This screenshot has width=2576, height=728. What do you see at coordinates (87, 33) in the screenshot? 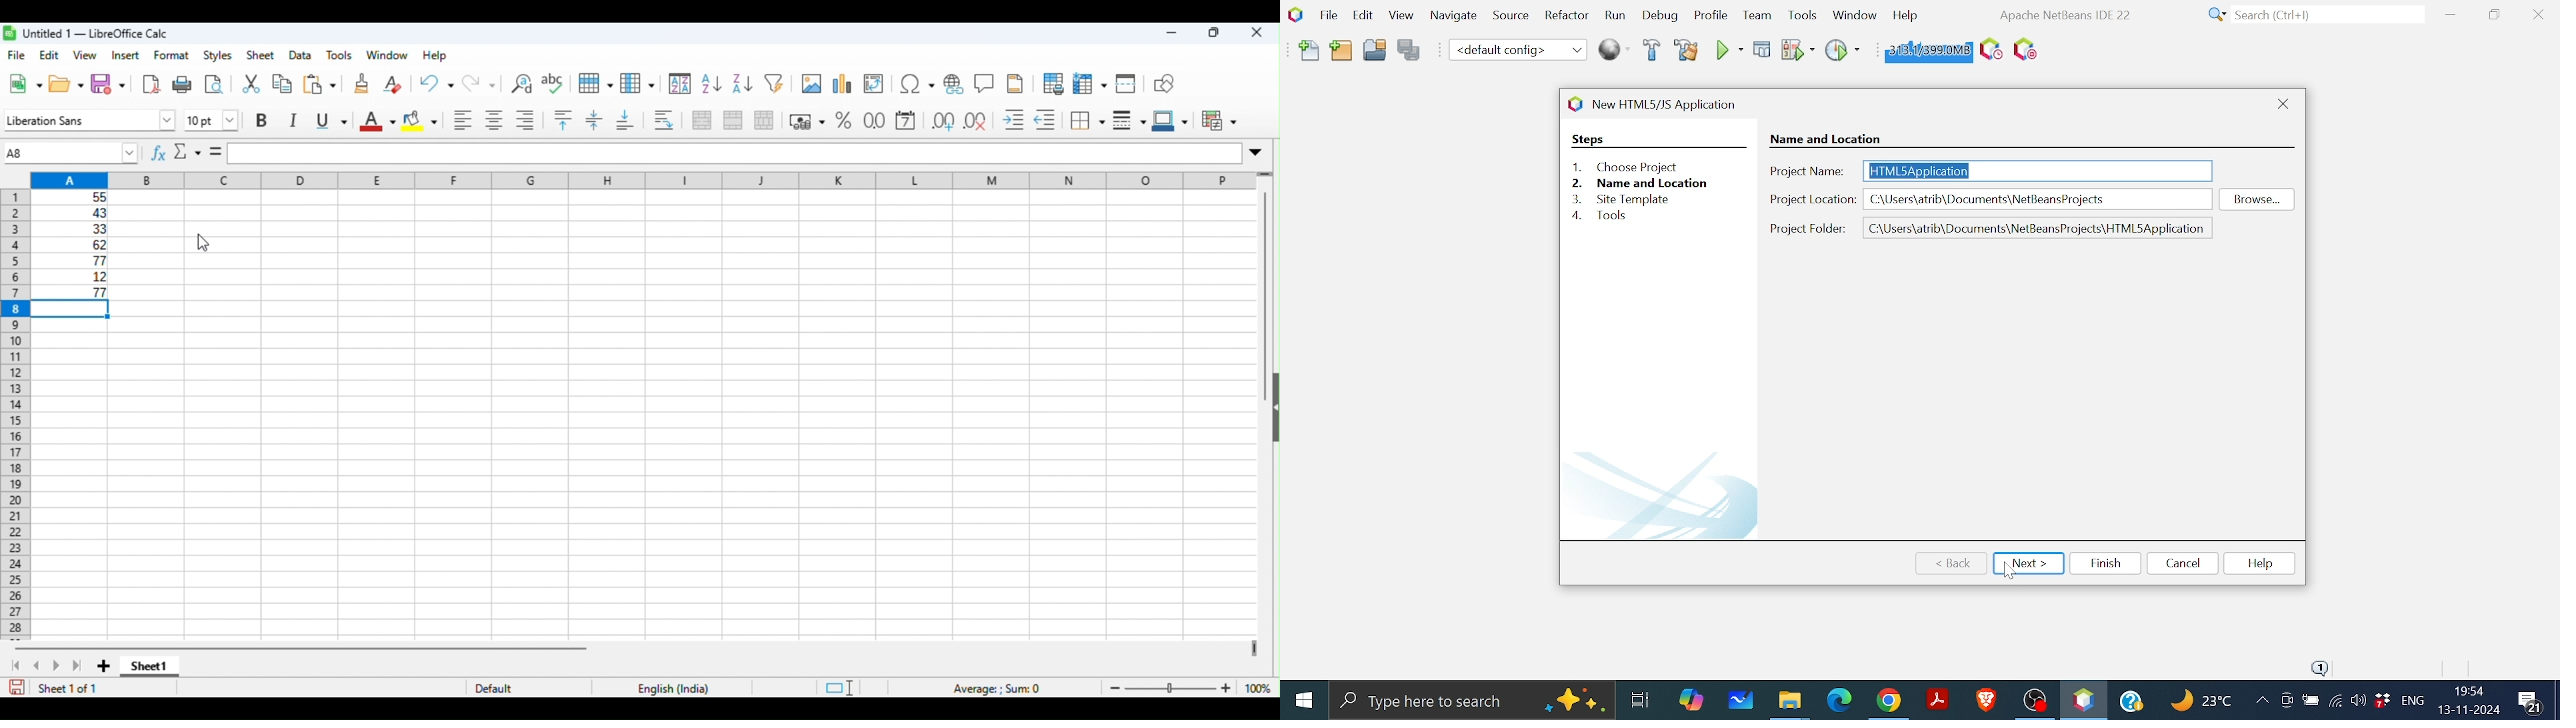
I see `title` at bounding box center [87, 33].